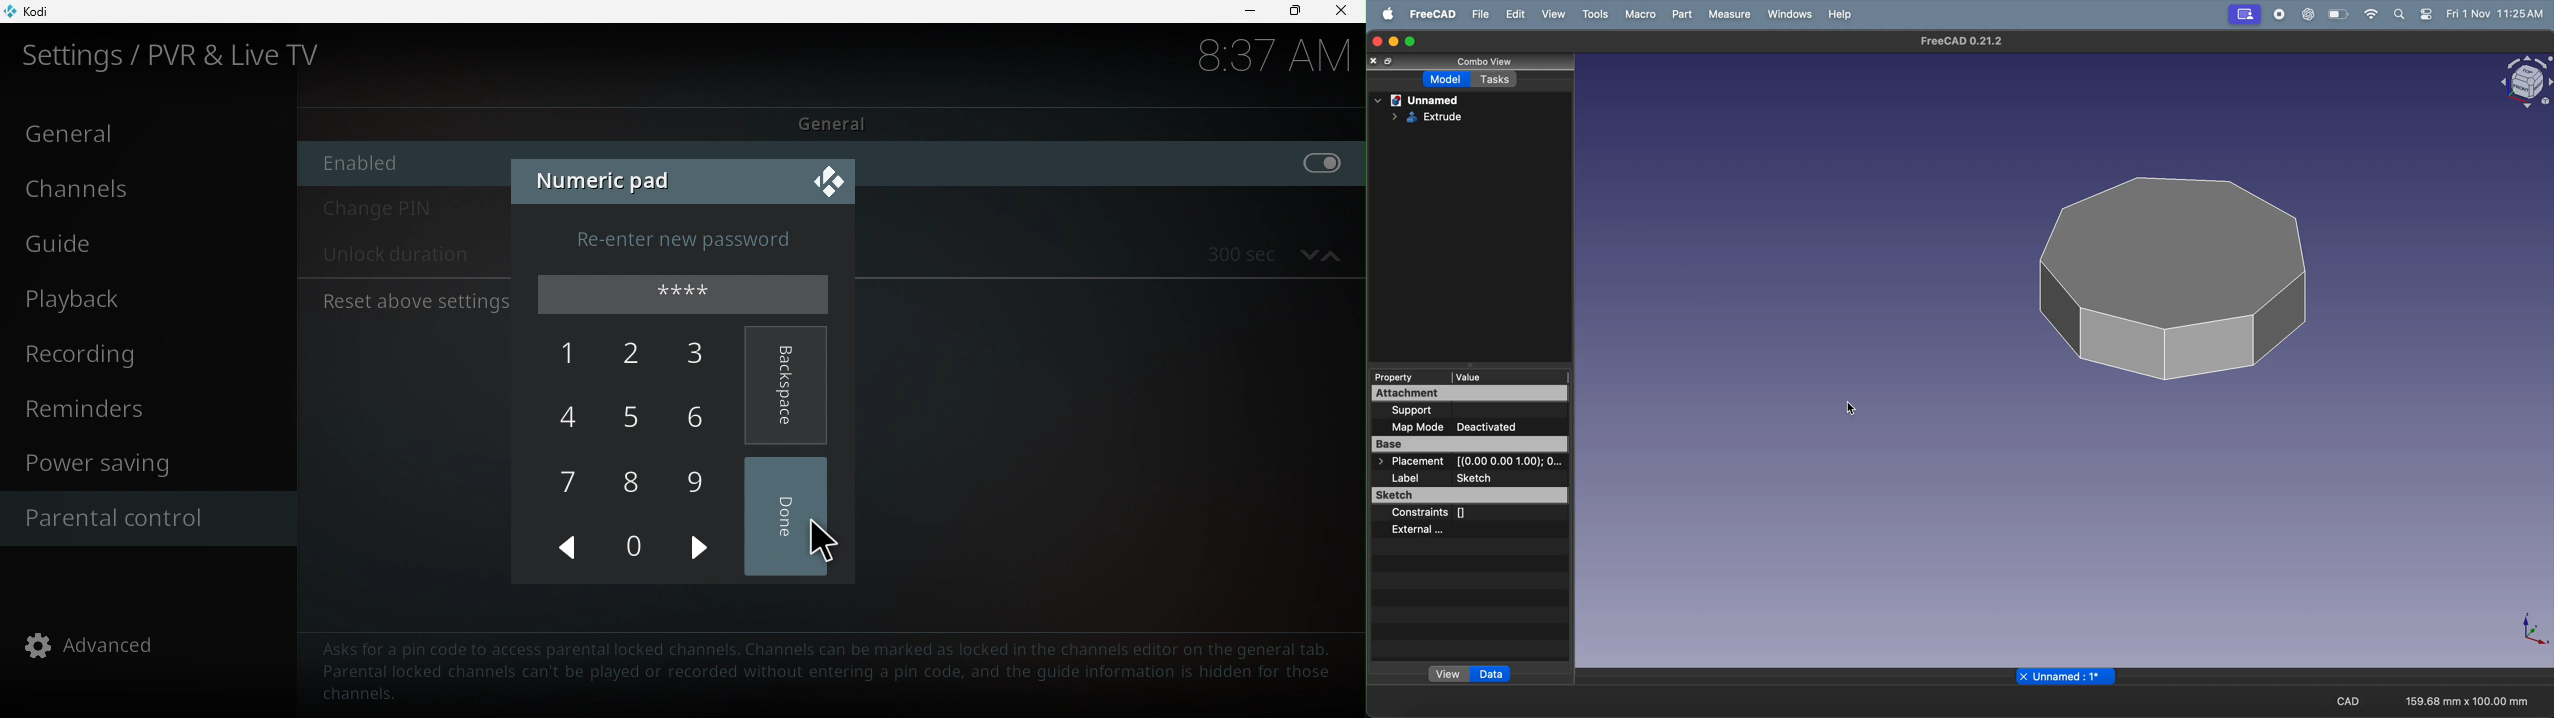  I want to click on unnamed, so click(1416, 100).